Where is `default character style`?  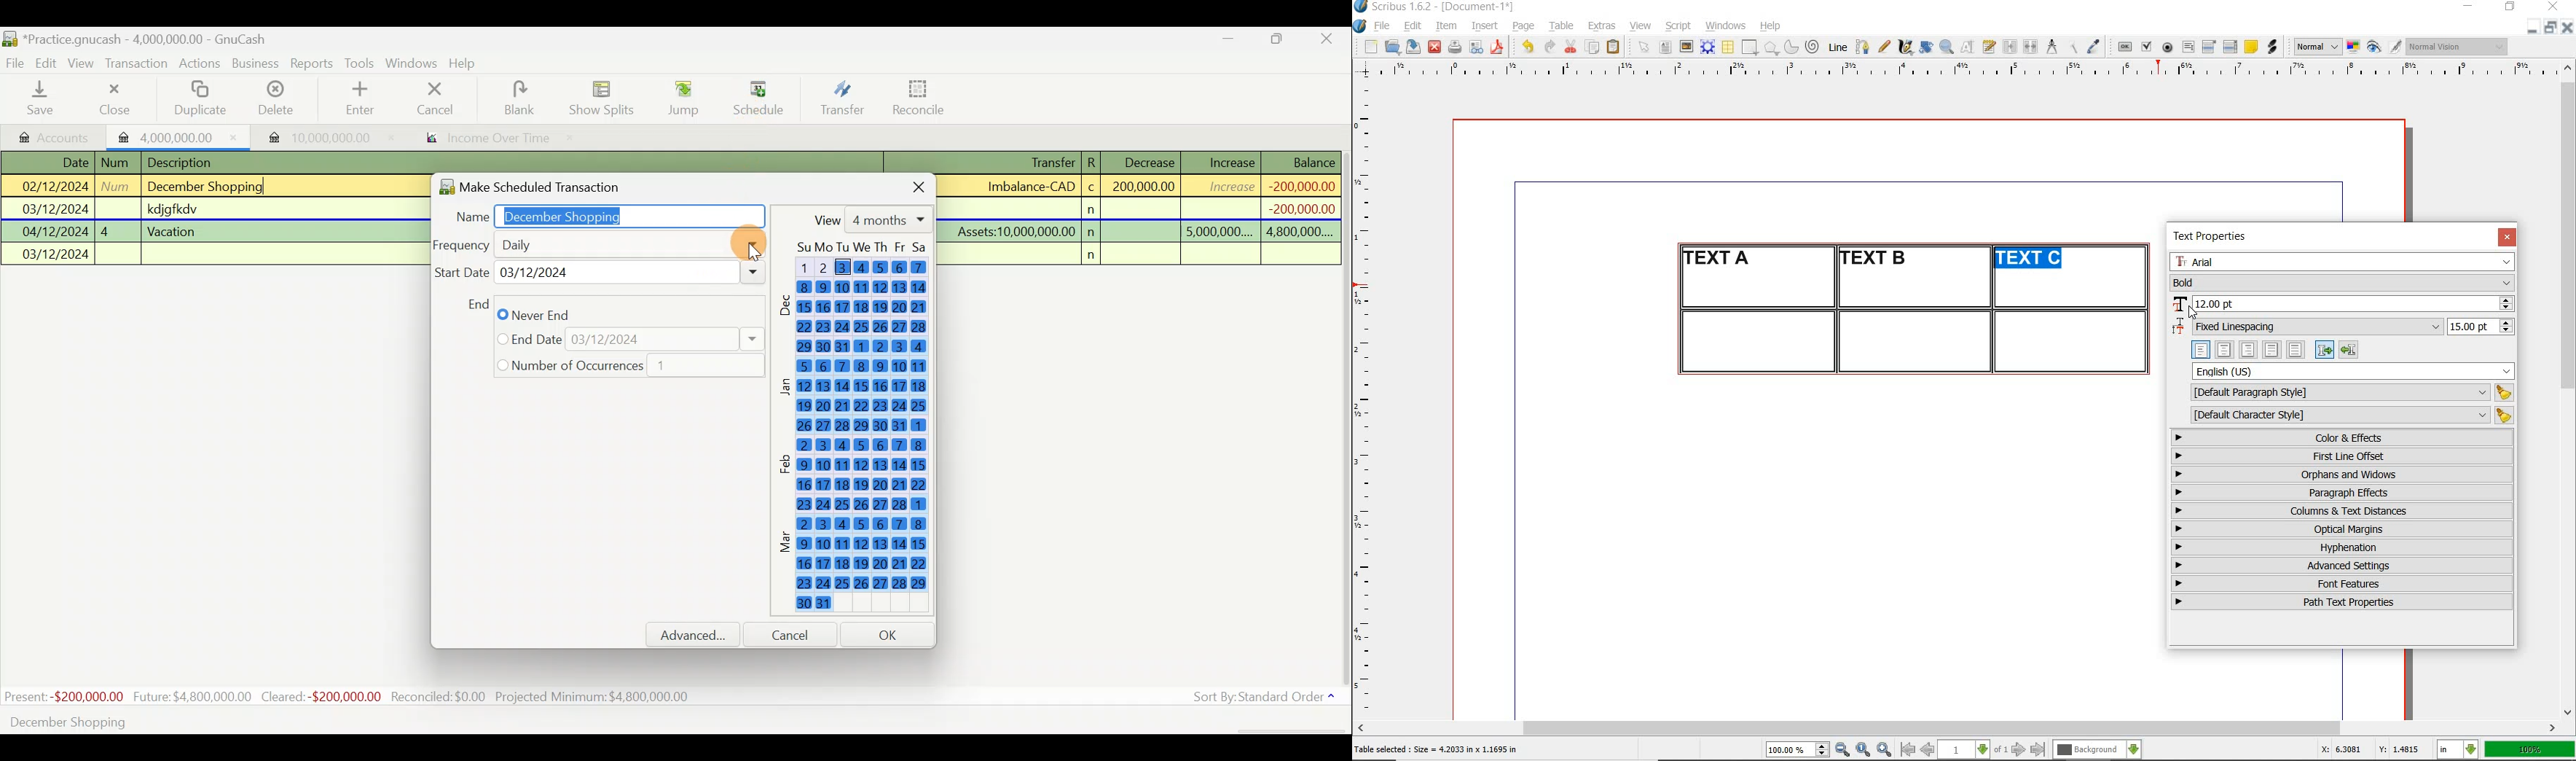
default character style is located at coordinates (2347, 415).